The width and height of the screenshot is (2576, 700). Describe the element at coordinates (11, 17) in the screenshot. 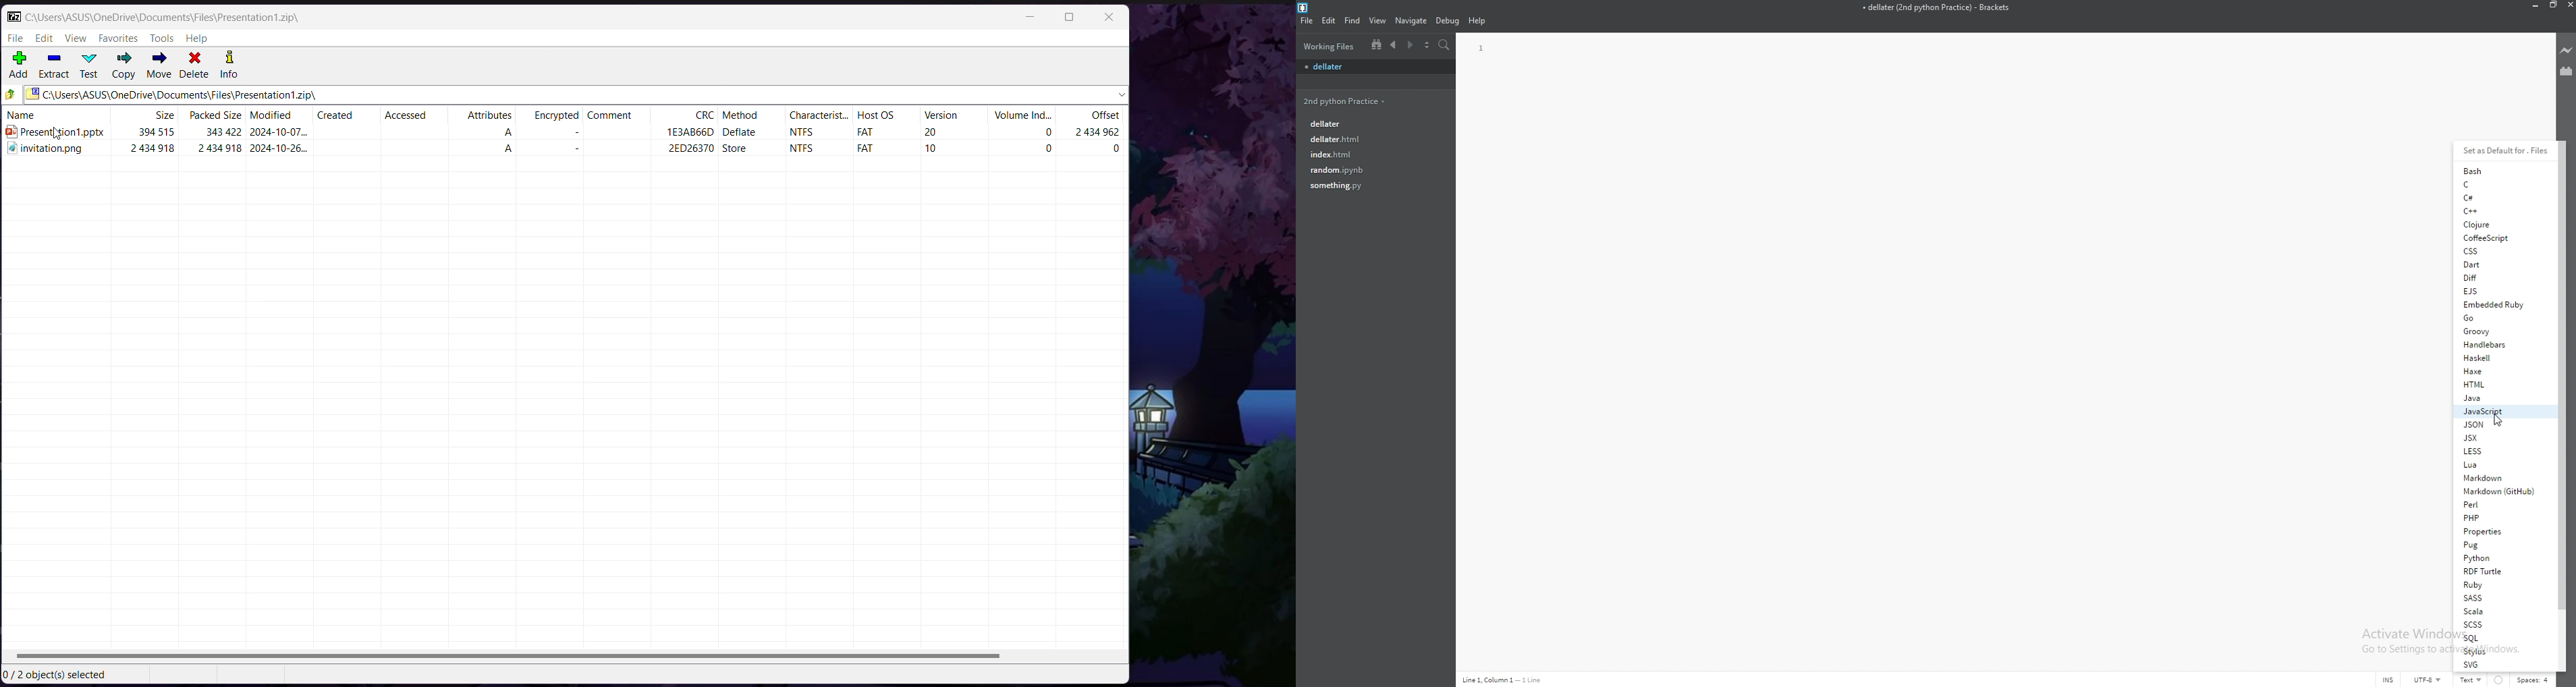

I see `Application Logo` at that location.